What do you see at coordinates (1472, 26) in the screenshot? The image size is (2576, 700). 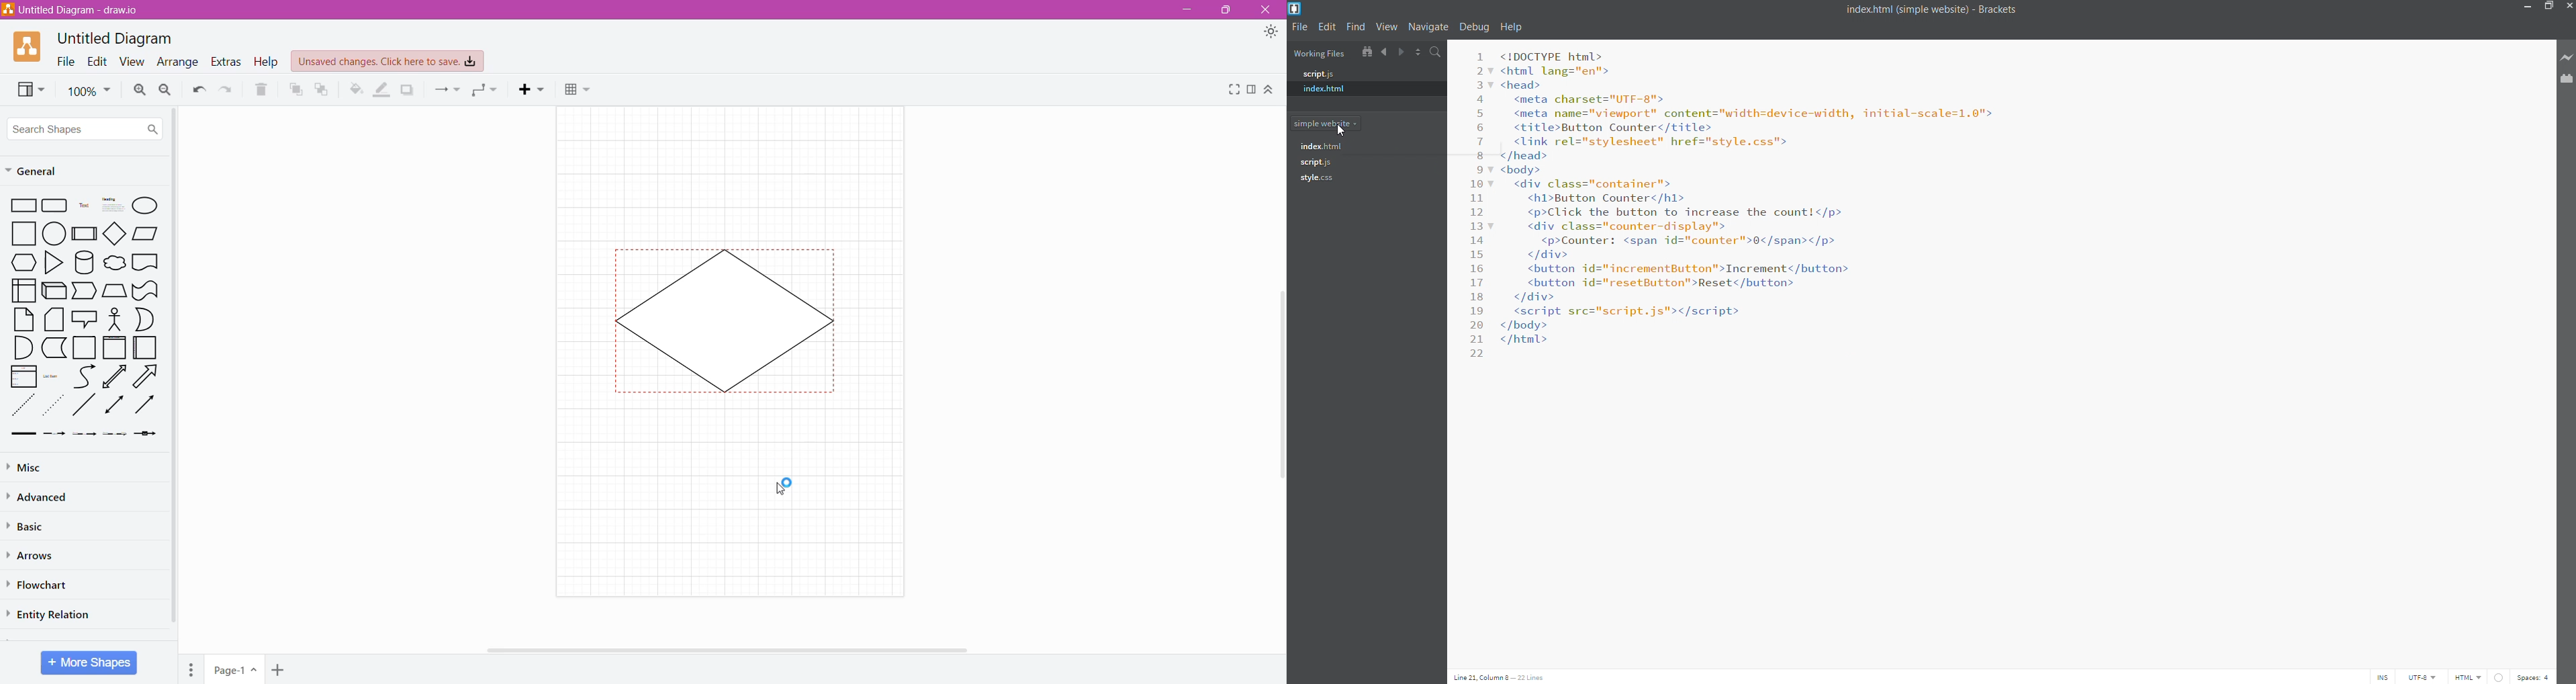 I see `debug` at bounding box center [1472, 26].